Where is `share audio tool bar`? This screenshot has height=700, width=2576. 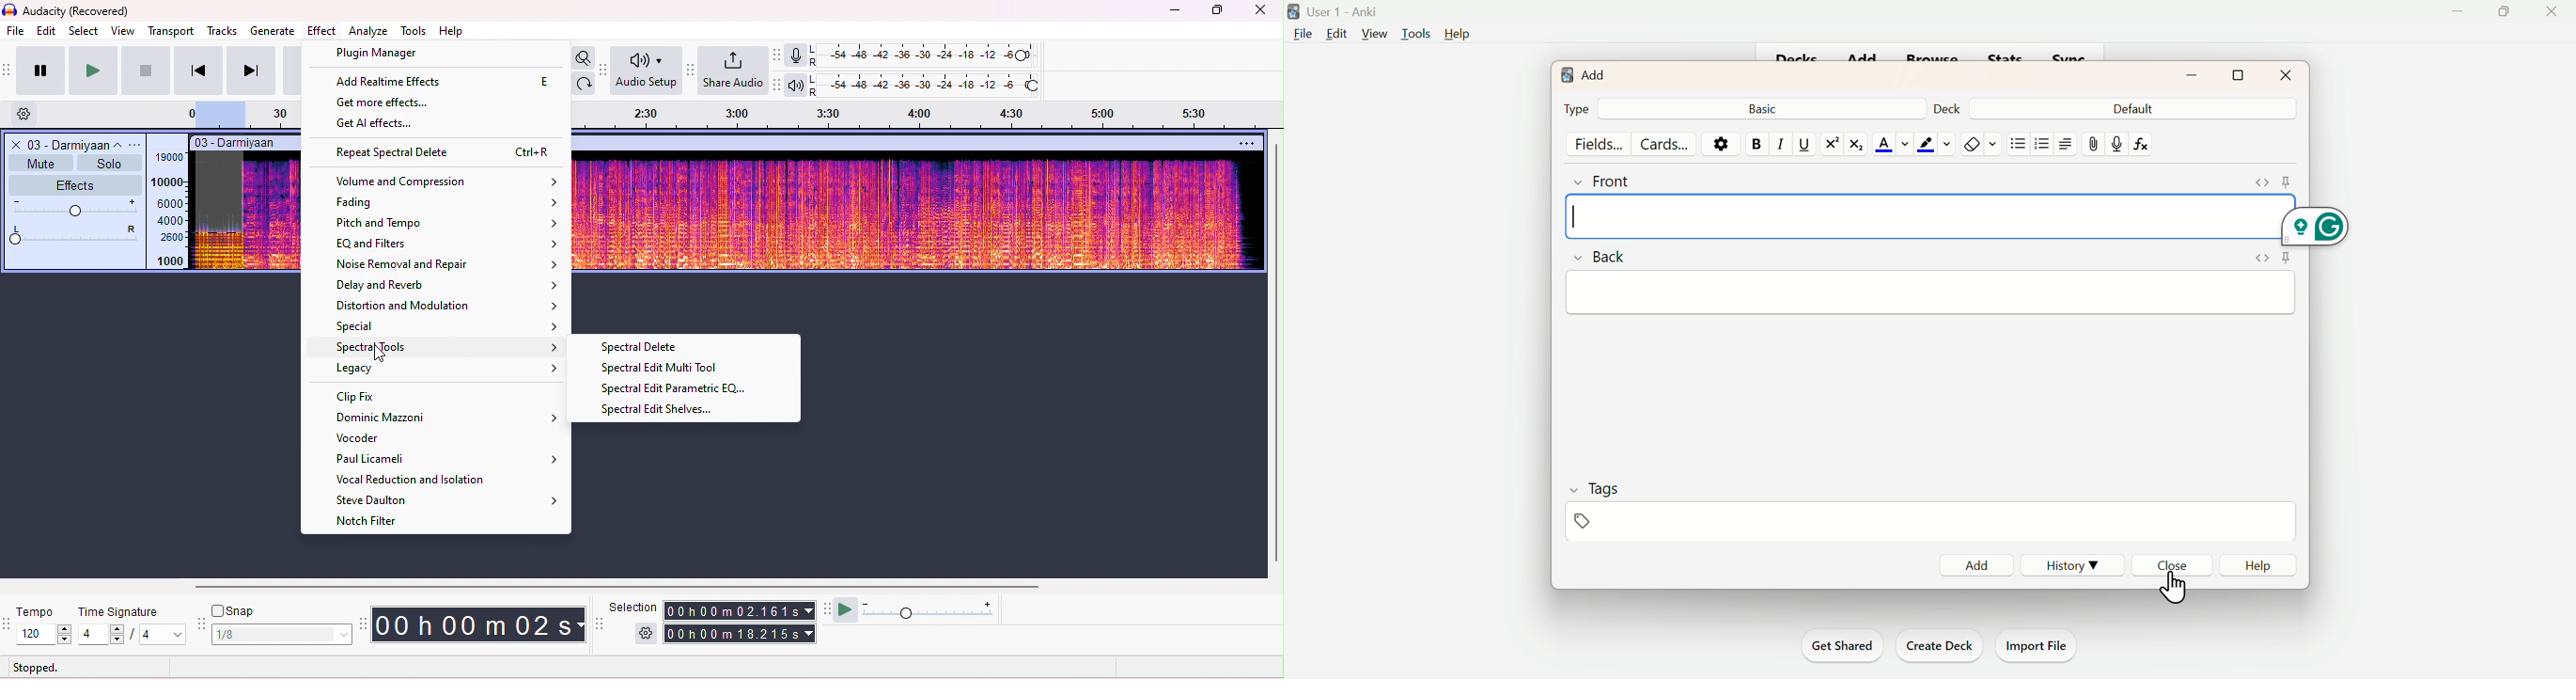
share audio tool bar is located at coordinates (692, 70).